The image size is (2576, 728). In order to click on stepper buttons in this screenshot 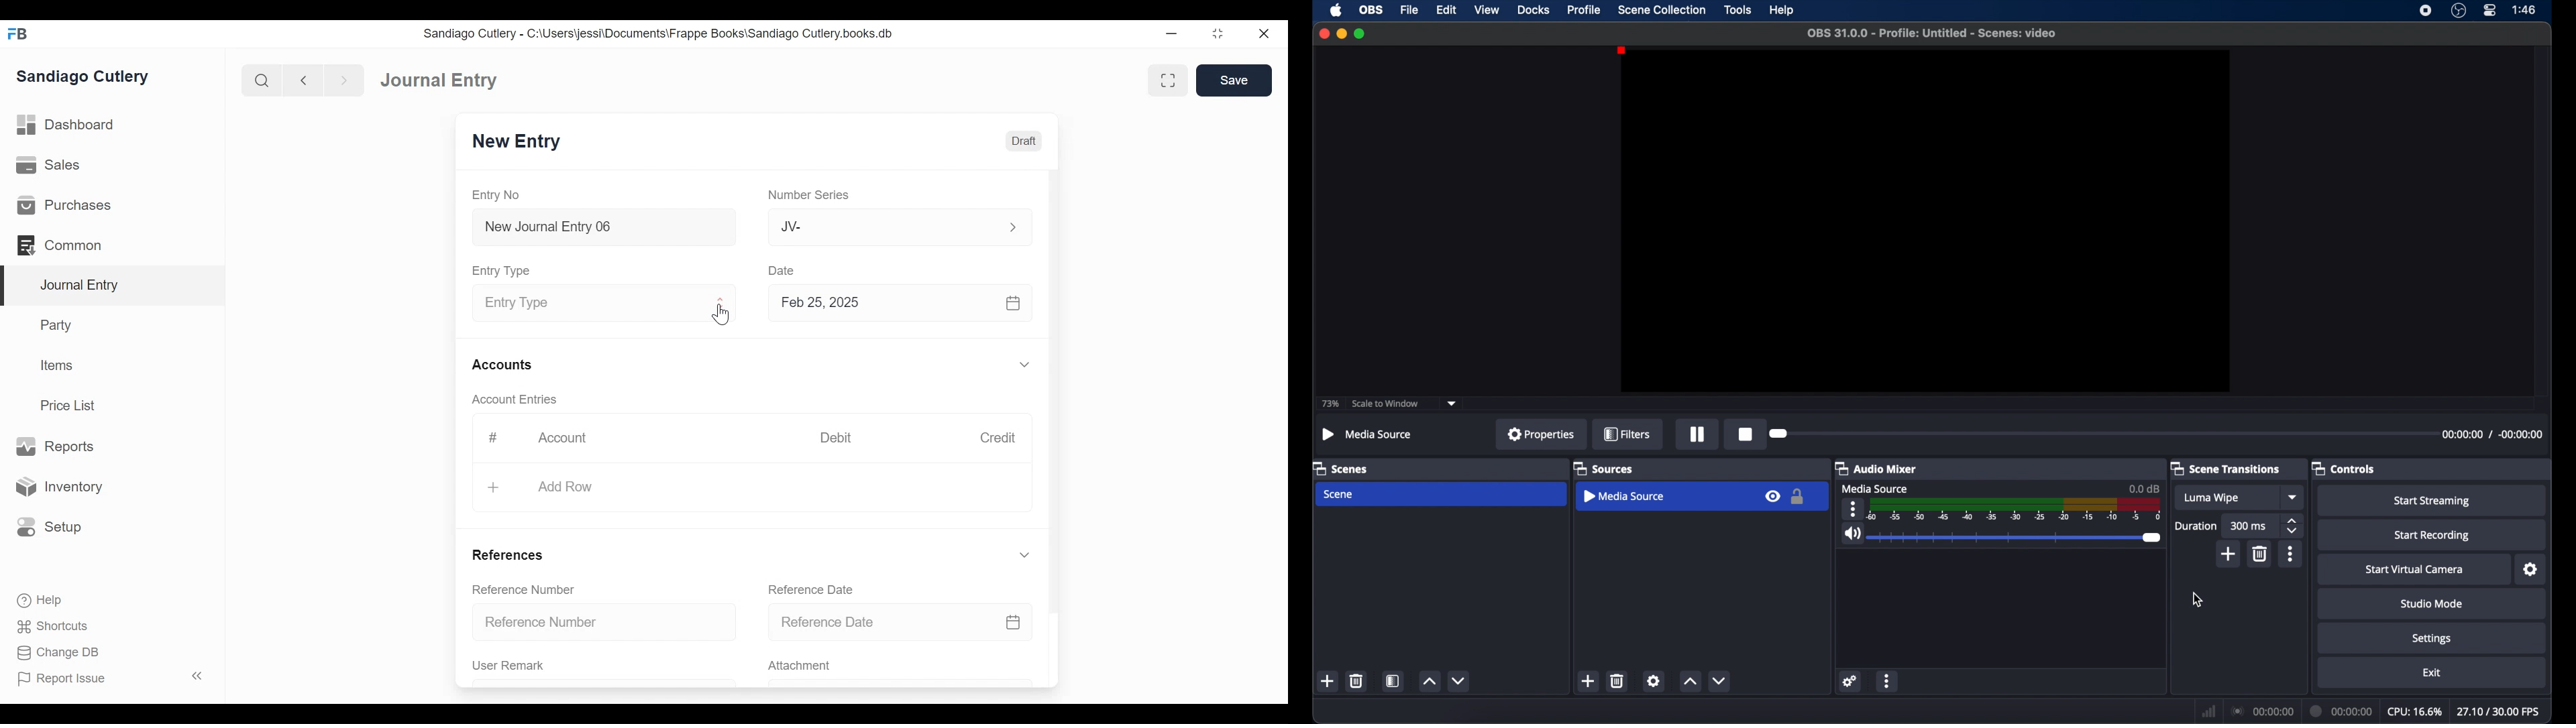, I will do `click(2293, 526)`.